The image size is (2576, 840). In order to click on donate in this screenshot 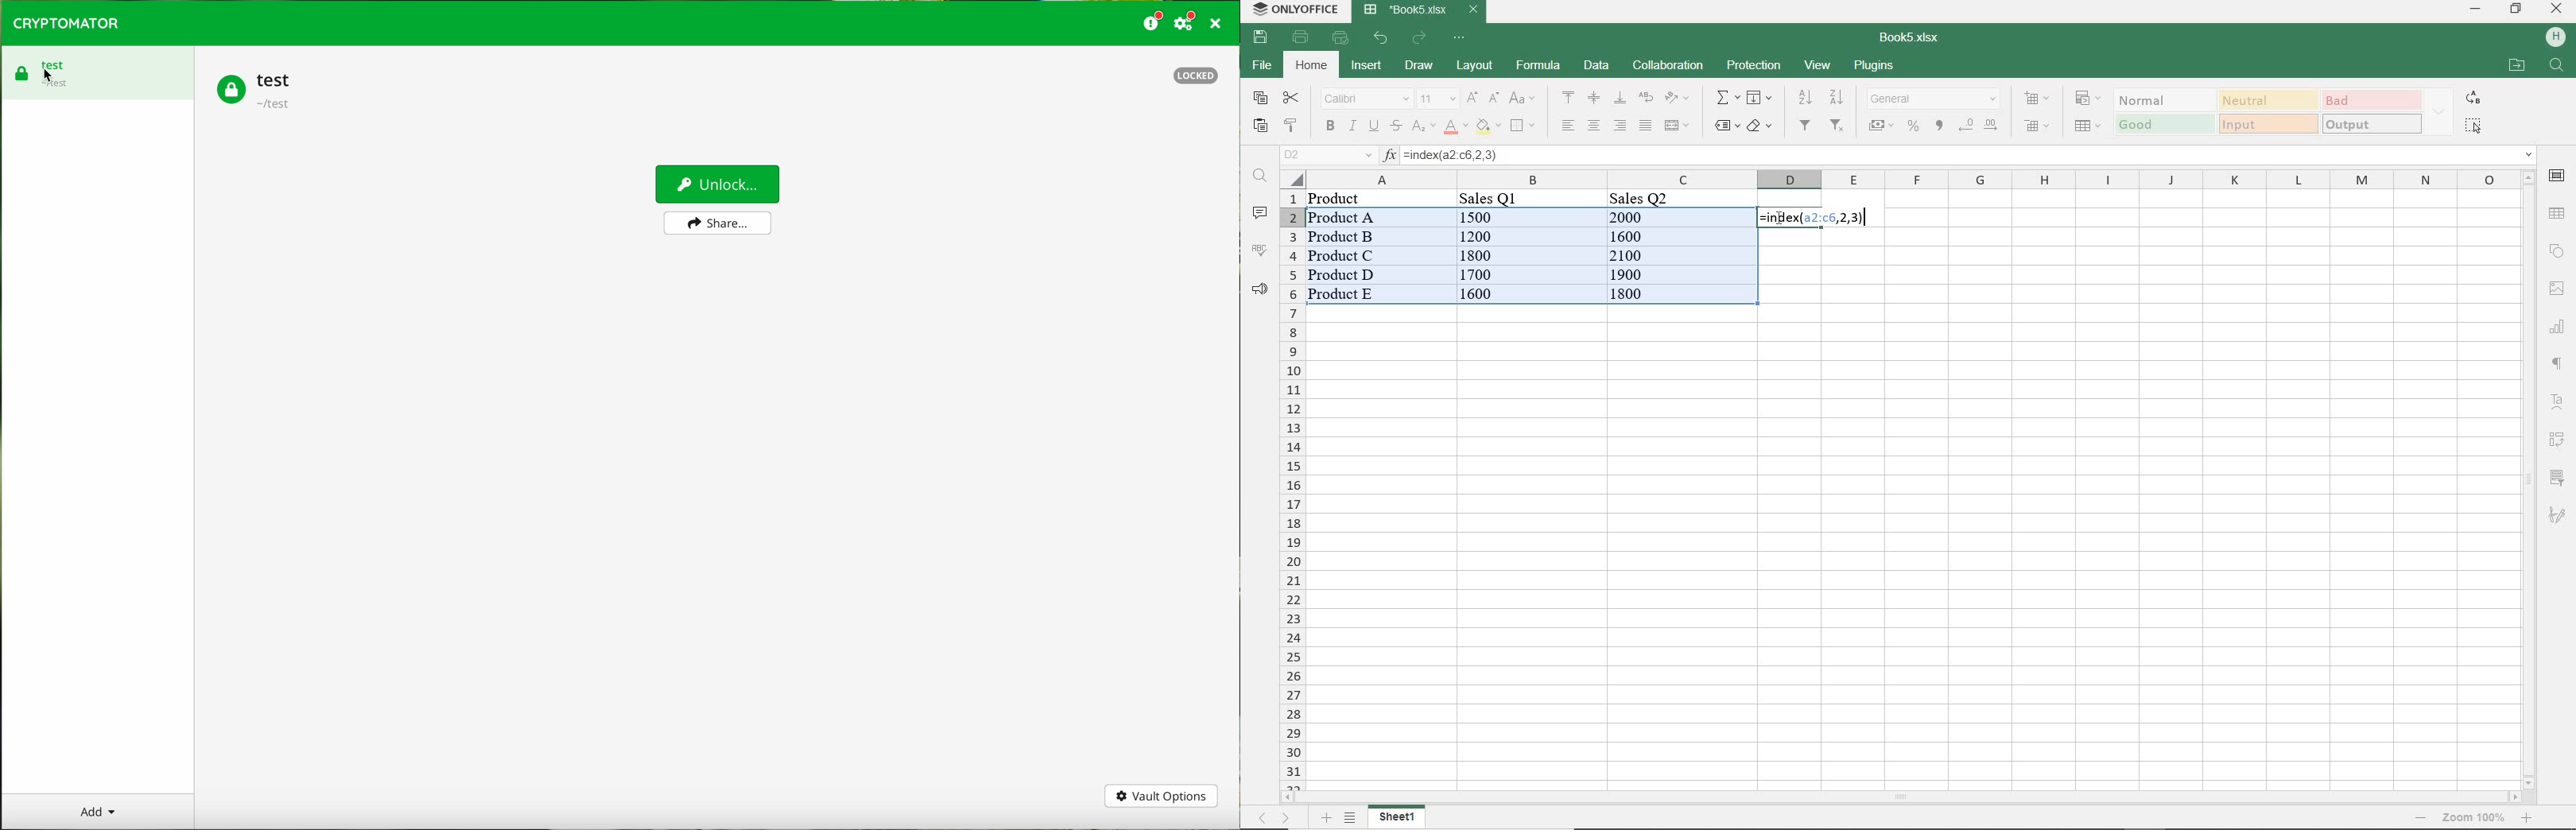, I will do `click(1154, 22)`.